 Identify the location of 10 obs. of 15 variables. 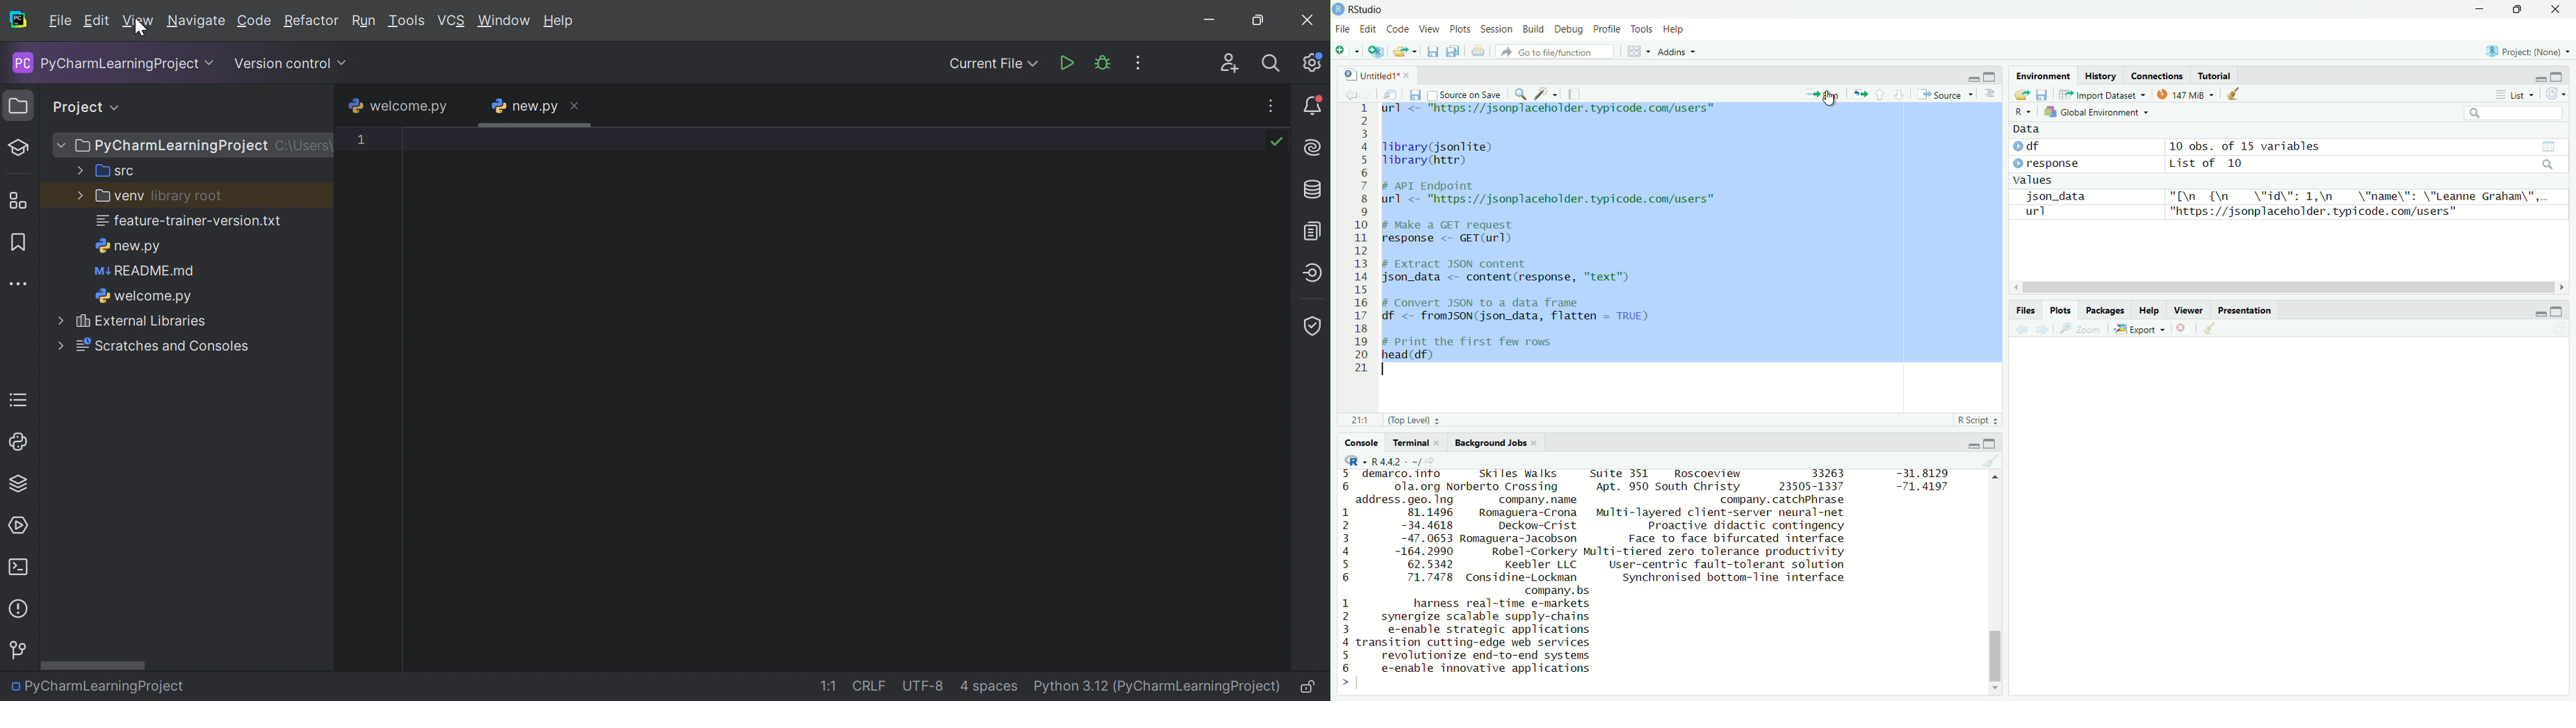
(2246, 147).